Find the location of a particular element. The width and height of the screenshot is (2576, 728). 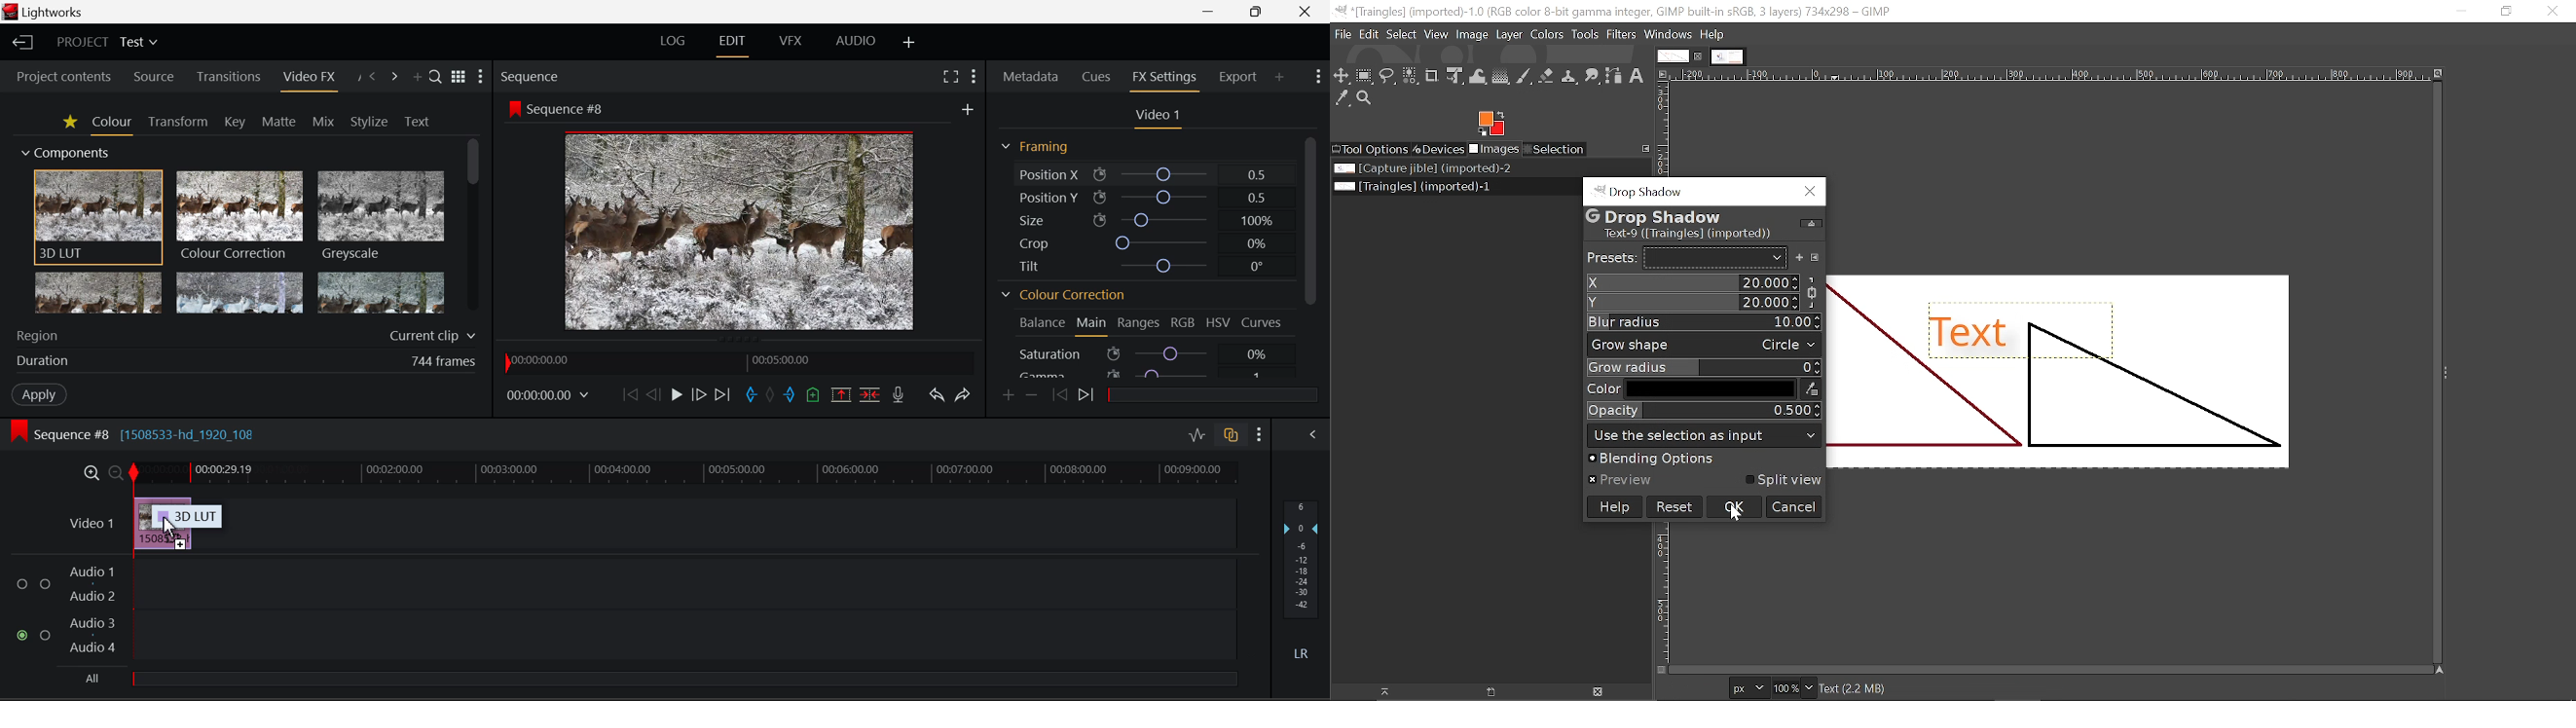

RGB is located at coordinates (1183, 322).